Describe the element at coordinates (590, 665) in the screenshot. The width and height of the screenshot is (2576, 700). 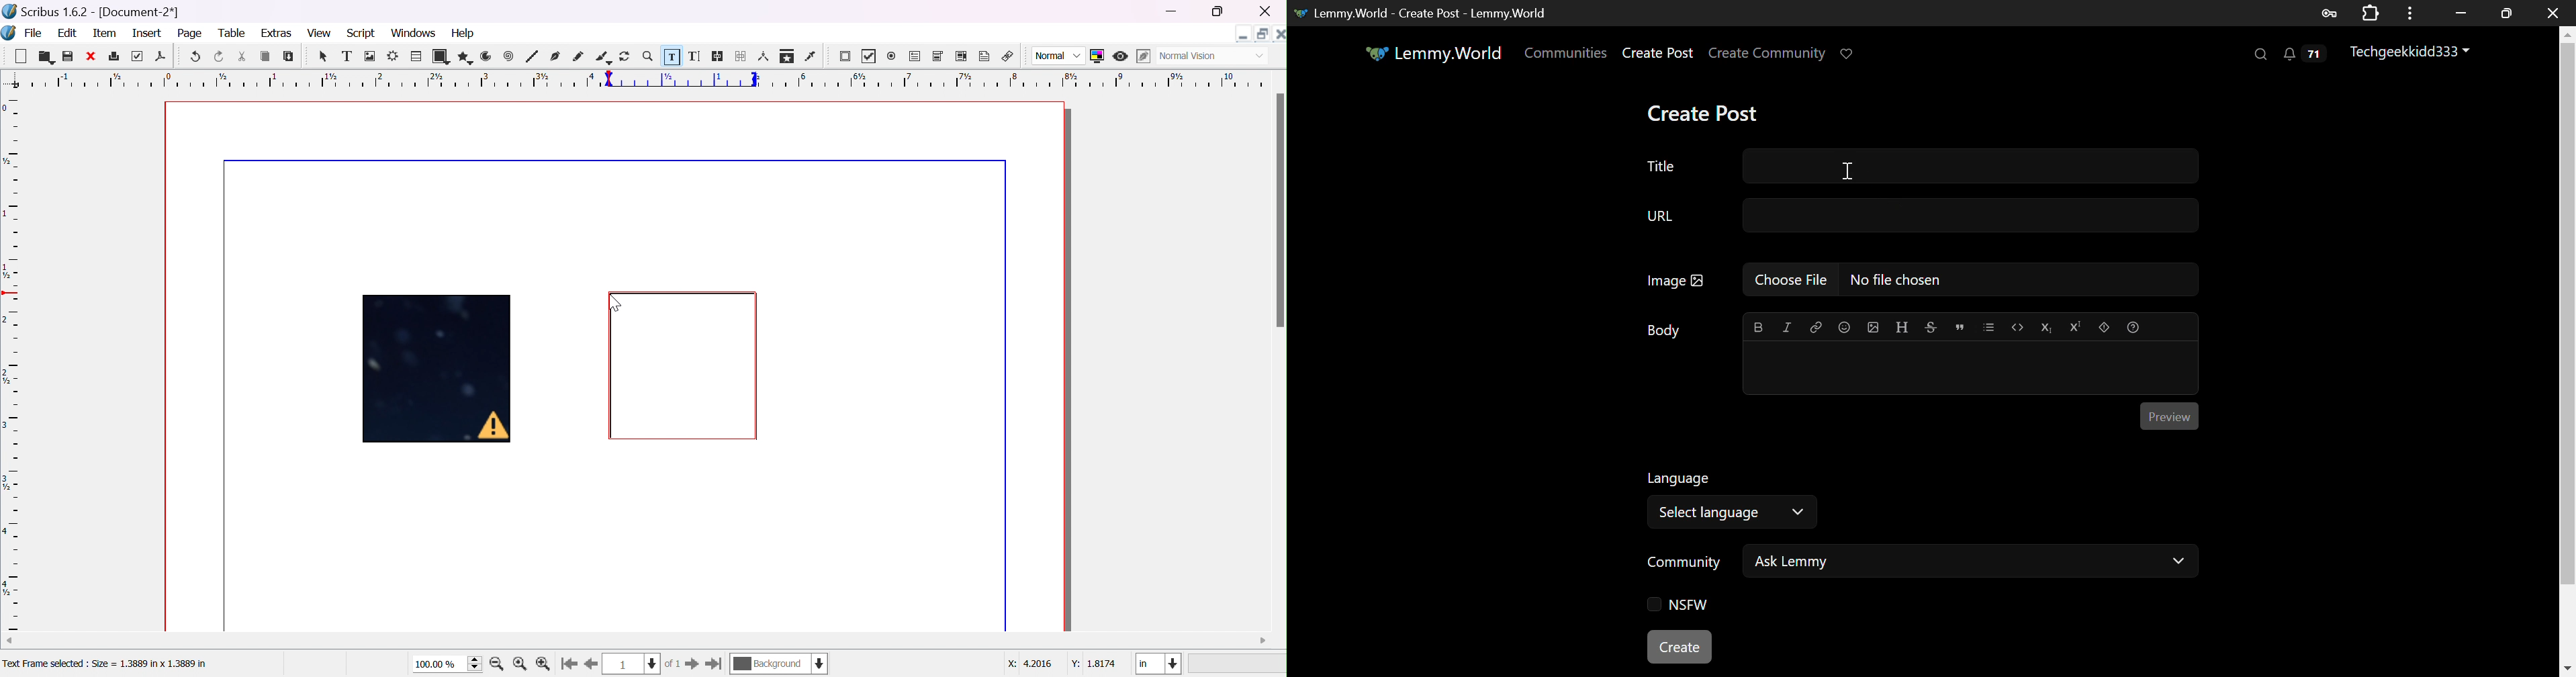
I see `go to previous page` at that location.